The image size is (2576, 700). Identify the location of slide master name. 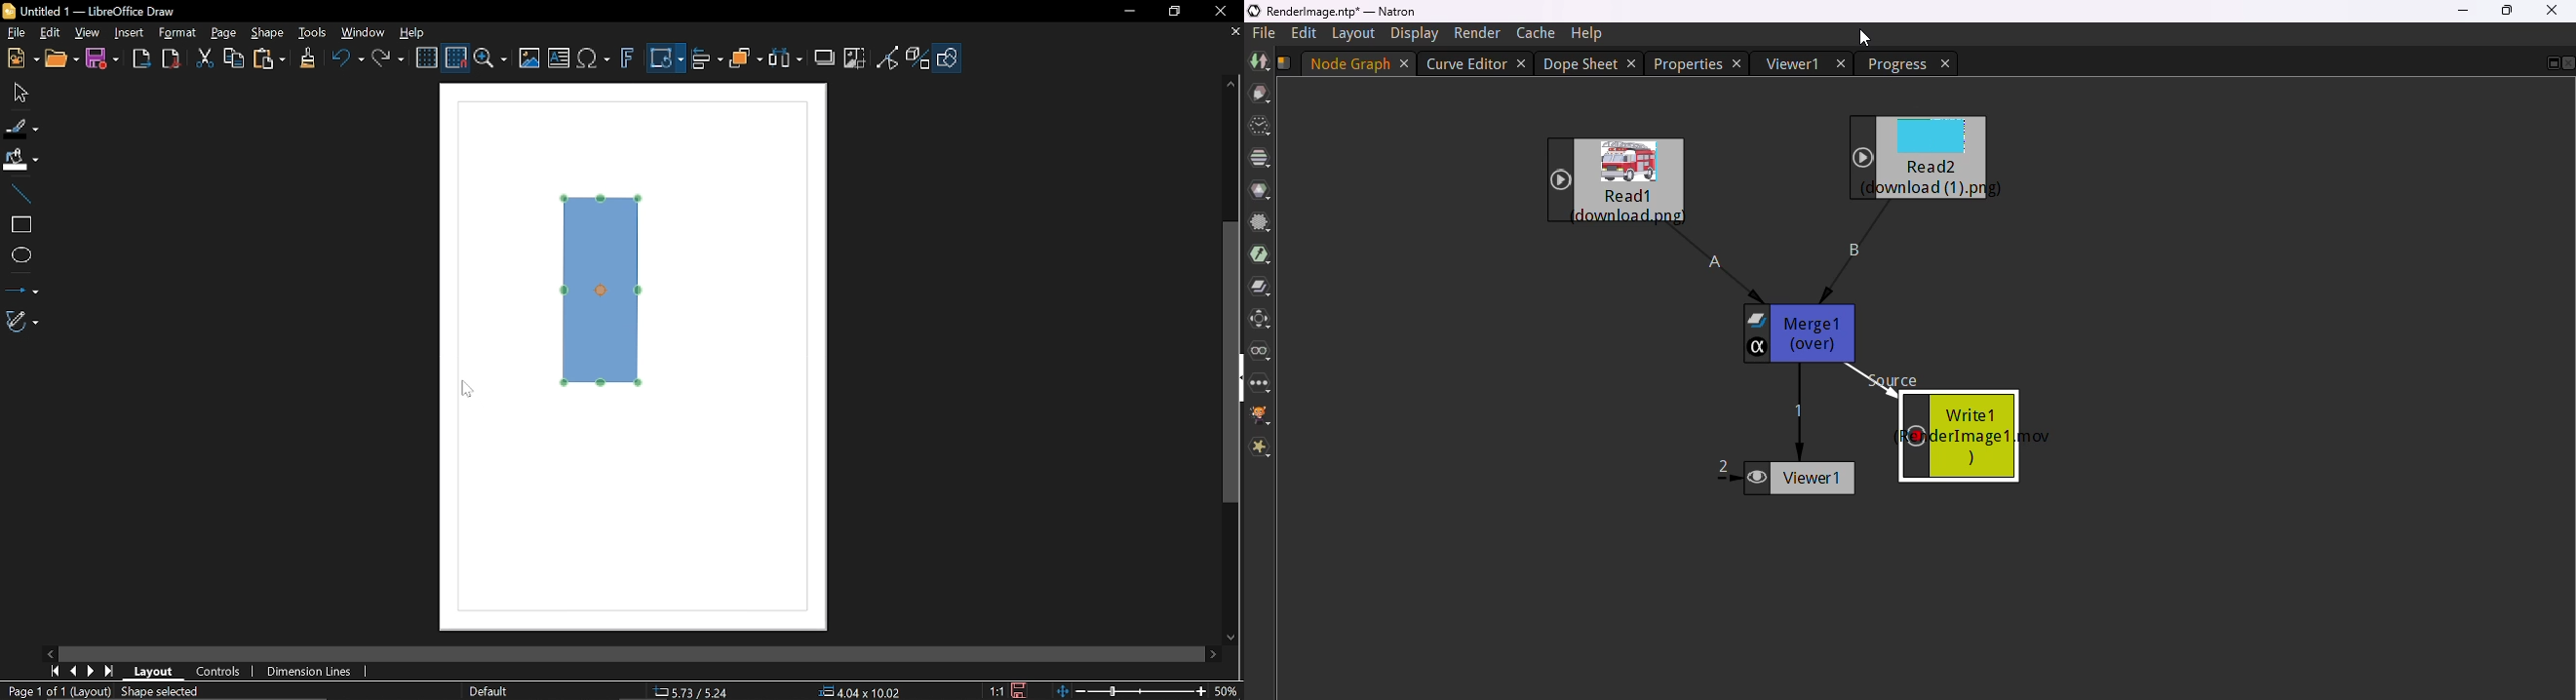
(490, 690).